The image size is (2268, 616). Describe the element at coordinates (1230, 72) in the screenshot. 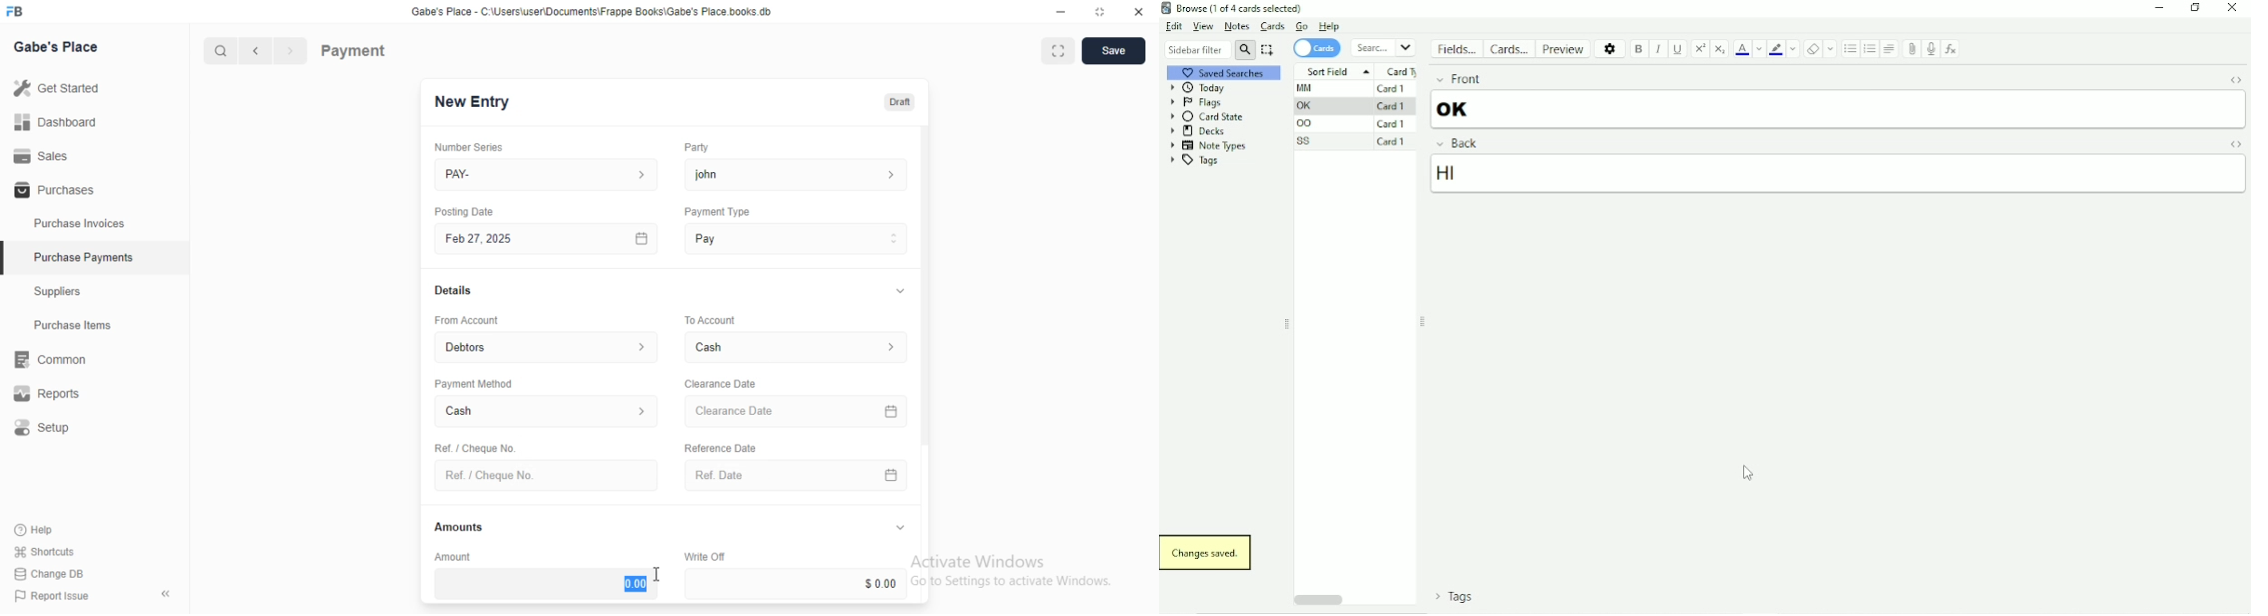

I see `Saved searches` at that location.